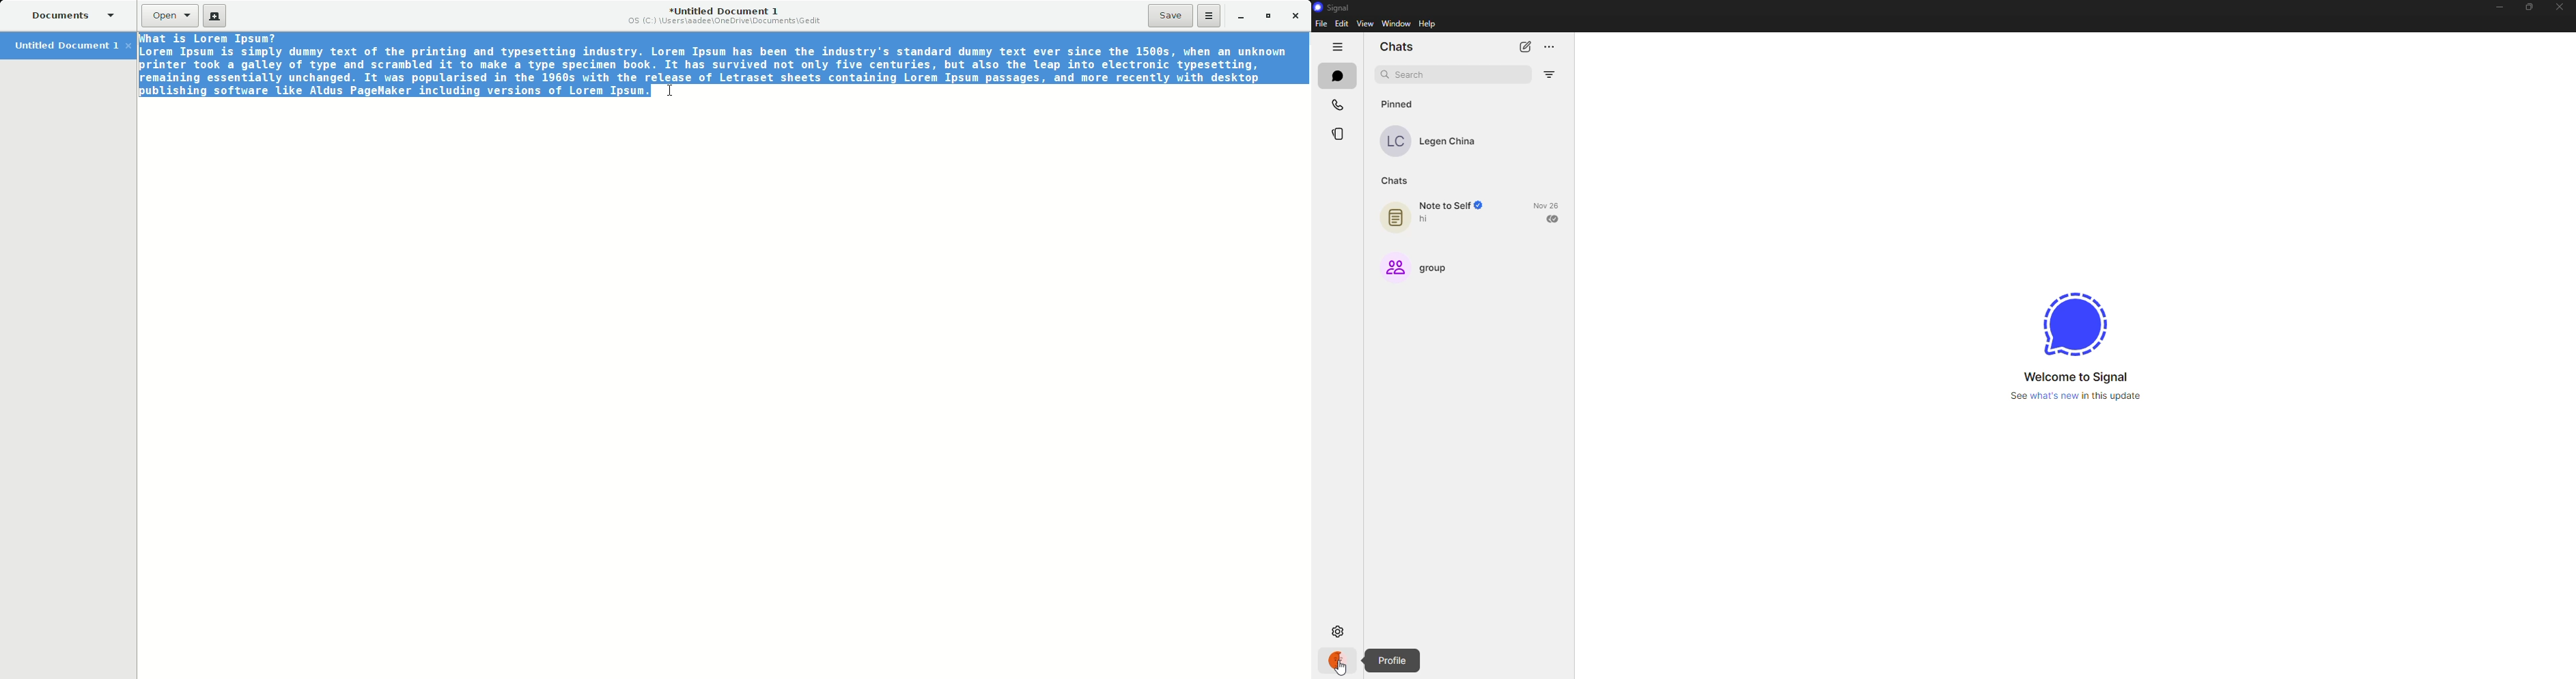  I want to click on hide tabs, so click(1337, 46).